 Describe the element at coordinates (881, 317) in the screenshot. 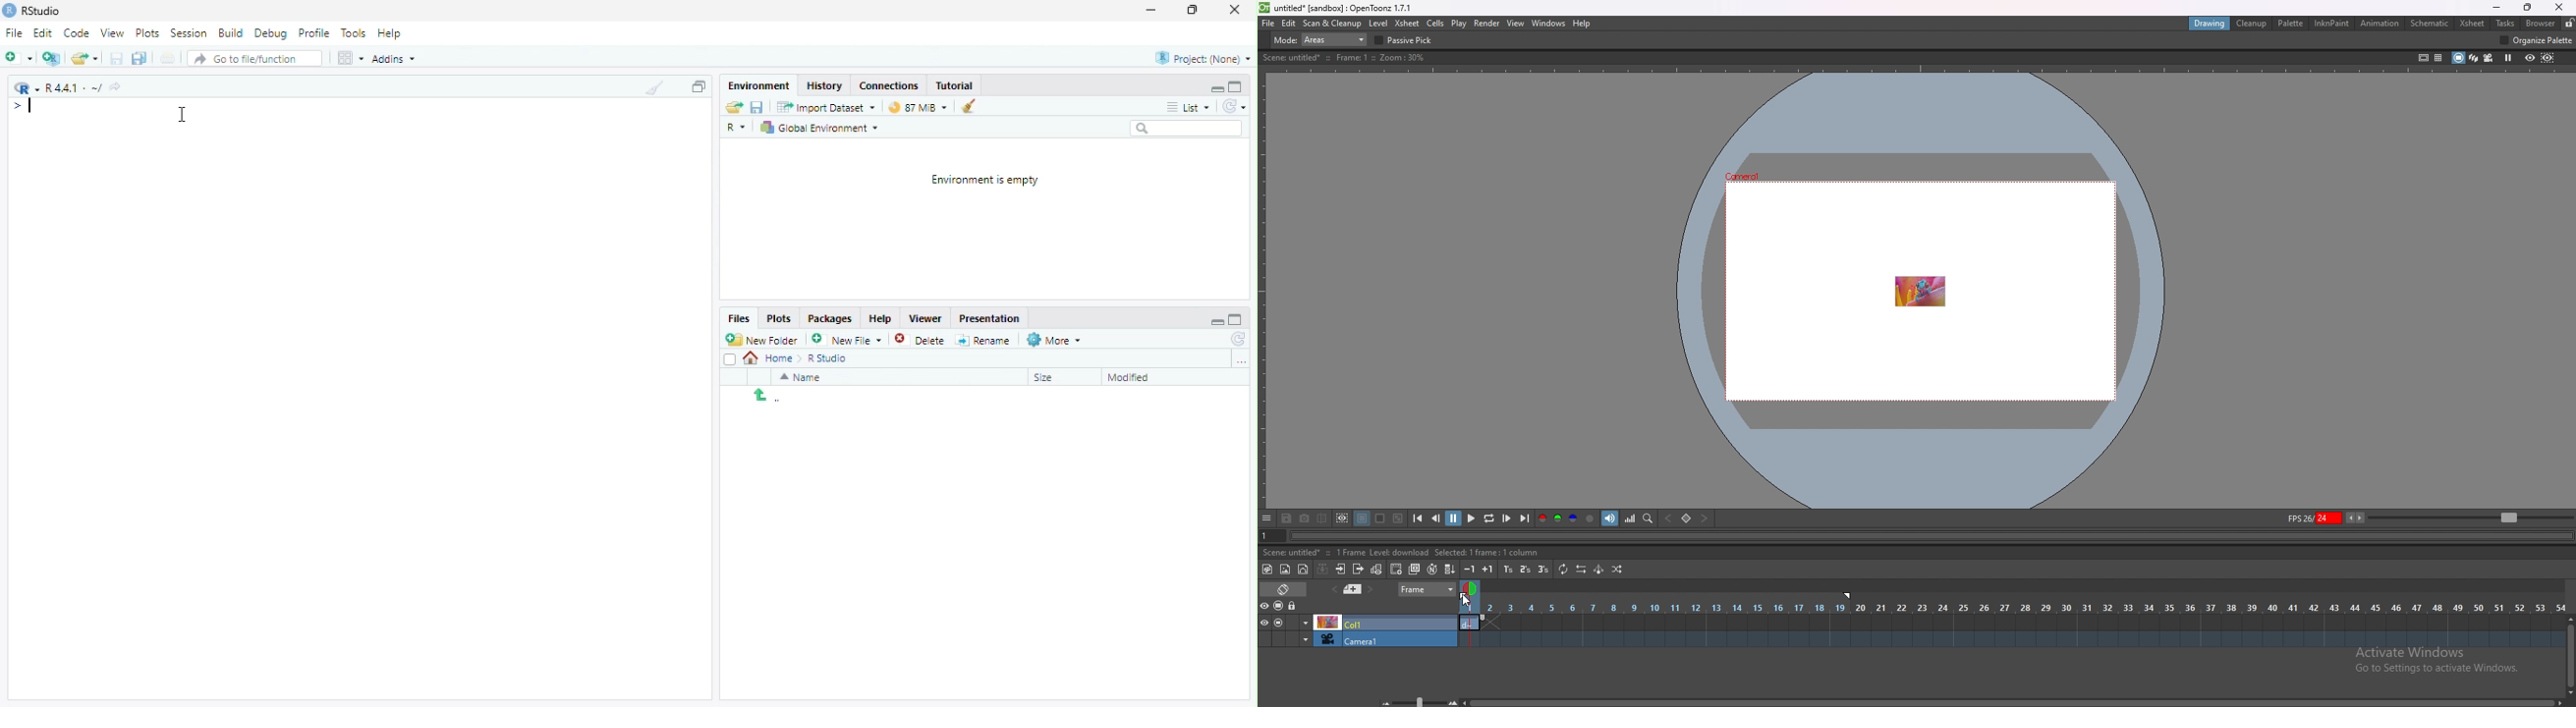

I see `Help` at that location.